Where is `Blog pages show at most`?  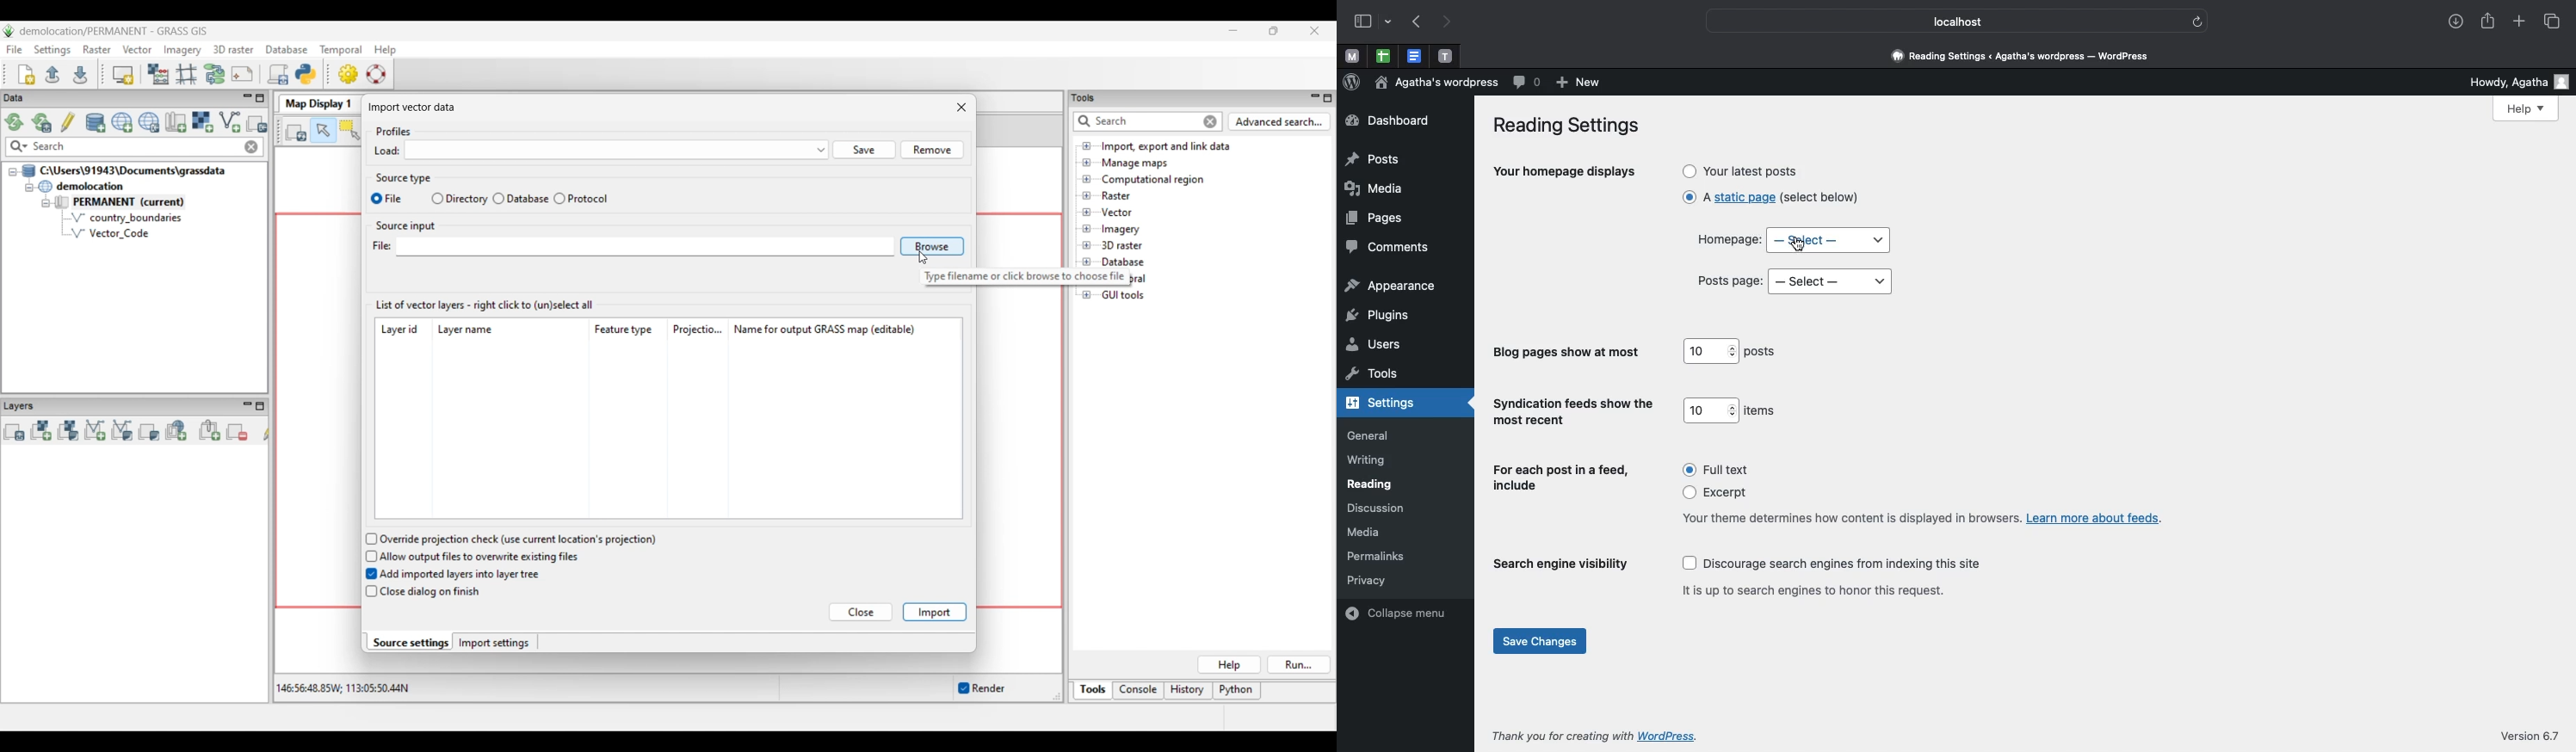 Blog pages show at most is located at coordinates (1569, 353).